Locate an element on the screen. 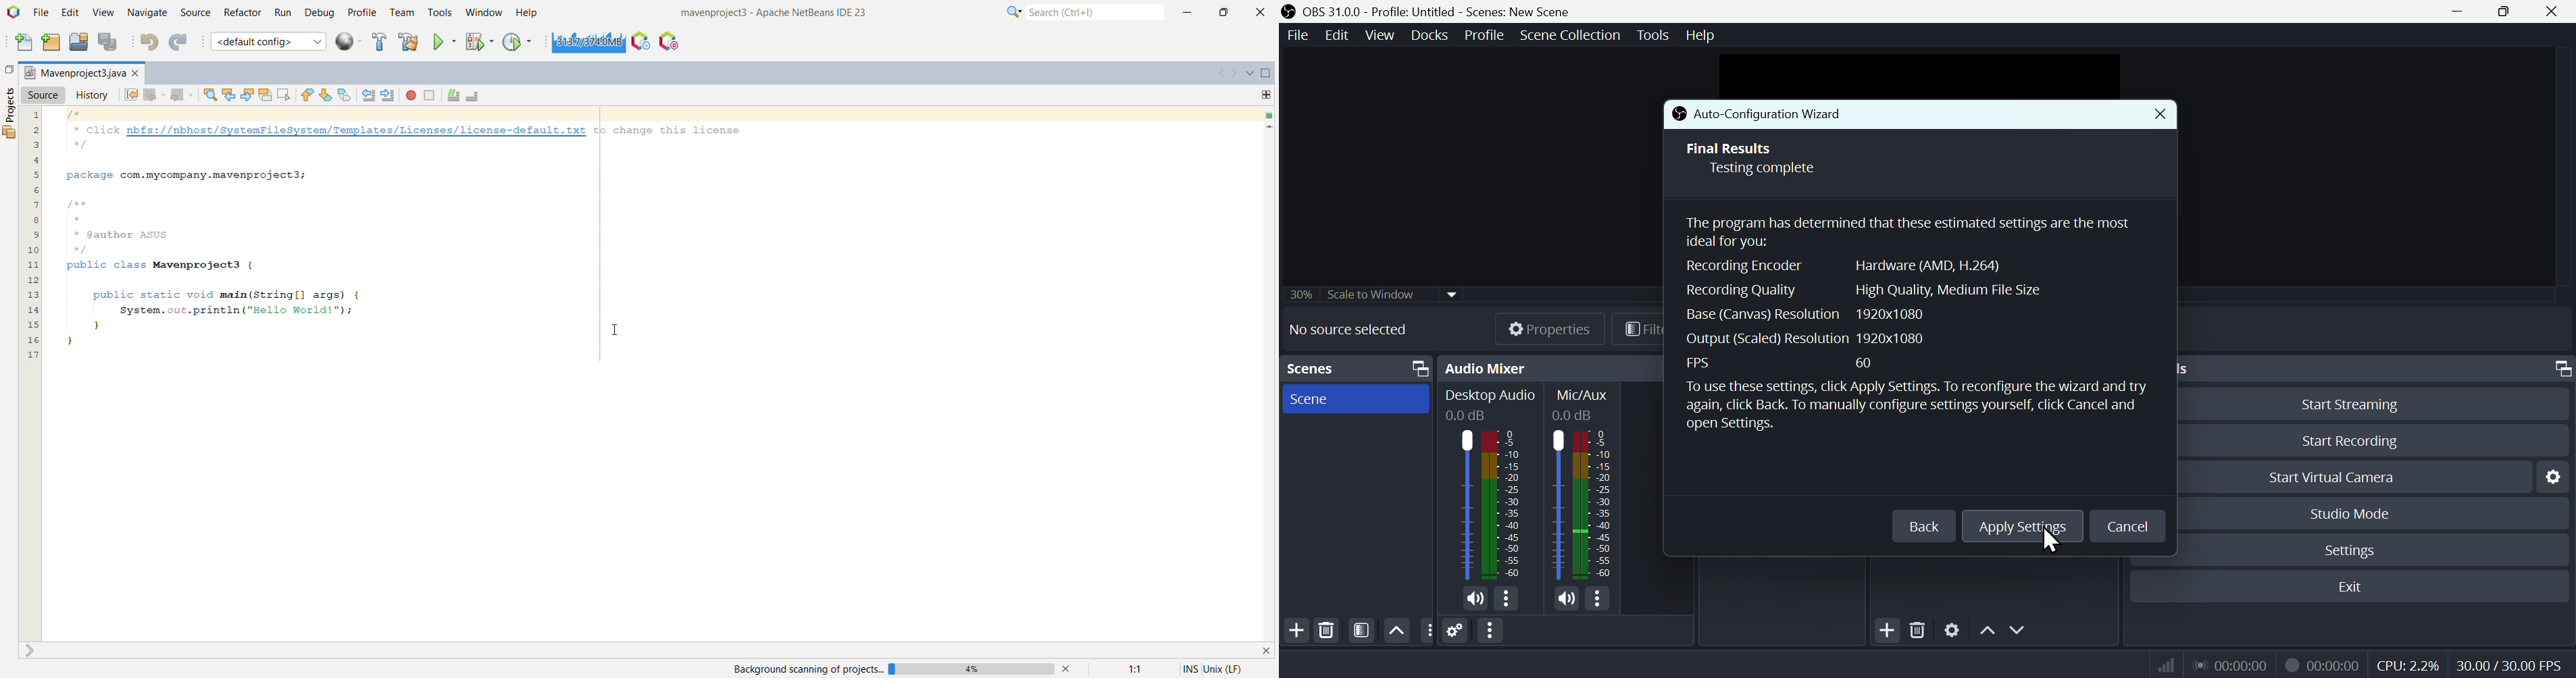 The height and width of the screenshot is (700, 2576). Uncomment is located at coordinates (476, 97).